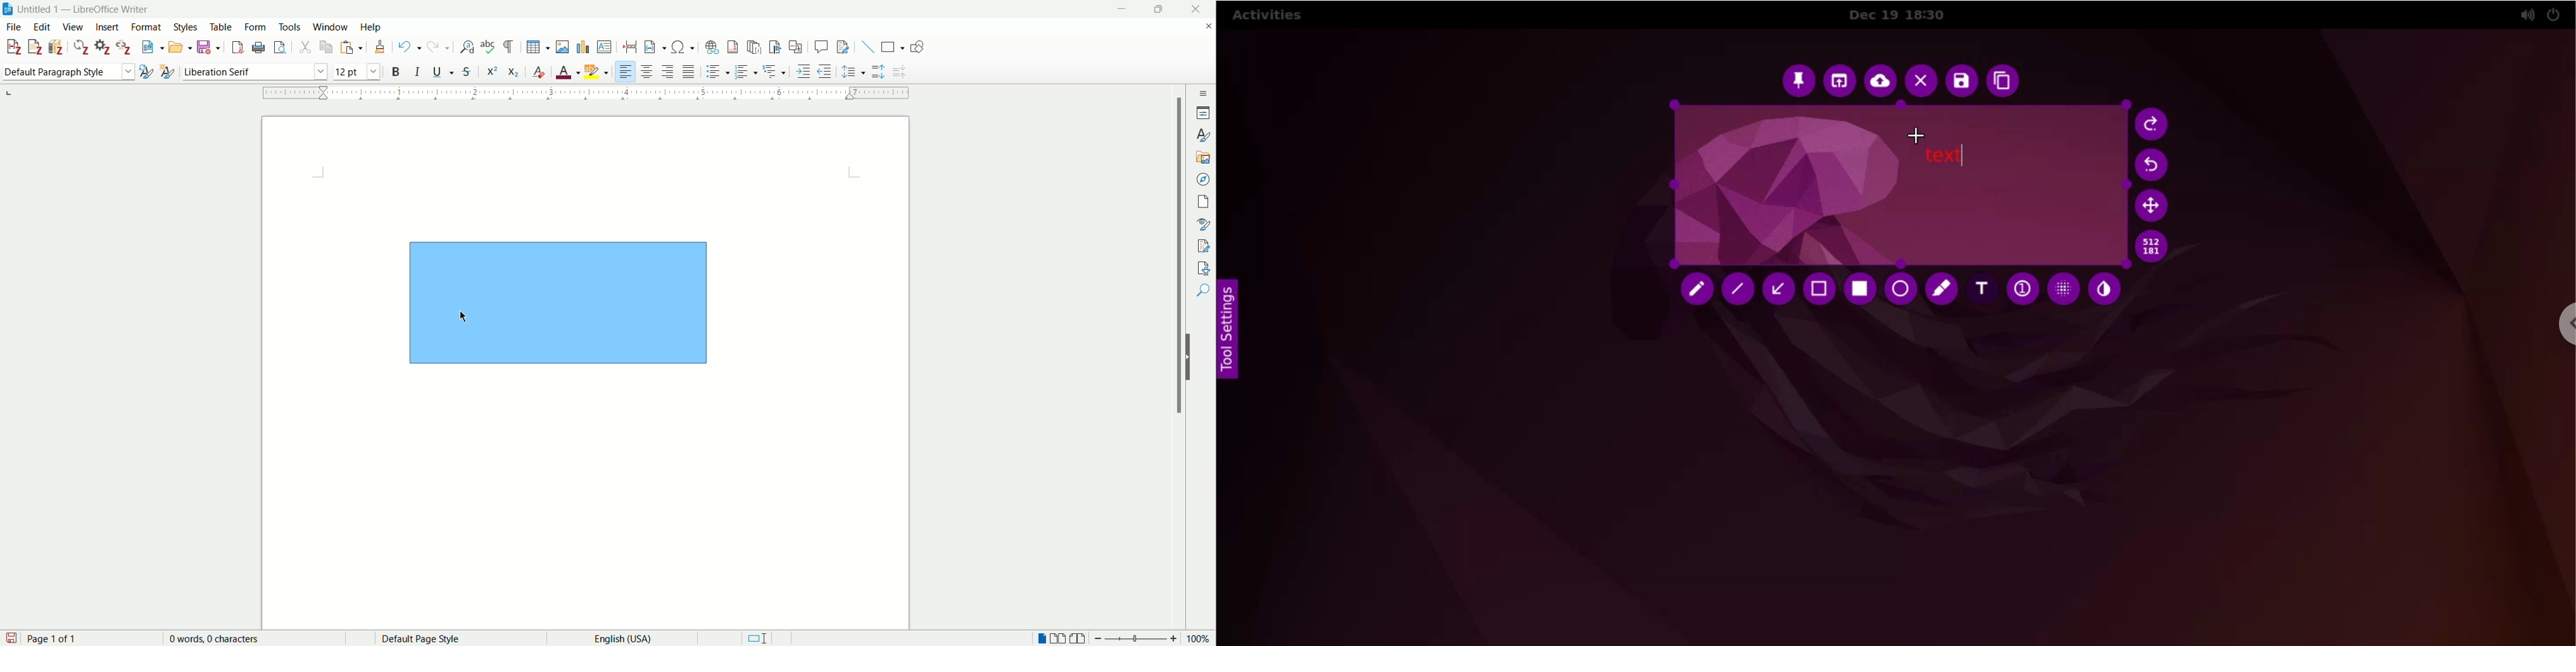 The width and height of the screenshot is (2576, 672). Describe the element at coordinates (370, 27) in the screenshot. I see `help` at that location.